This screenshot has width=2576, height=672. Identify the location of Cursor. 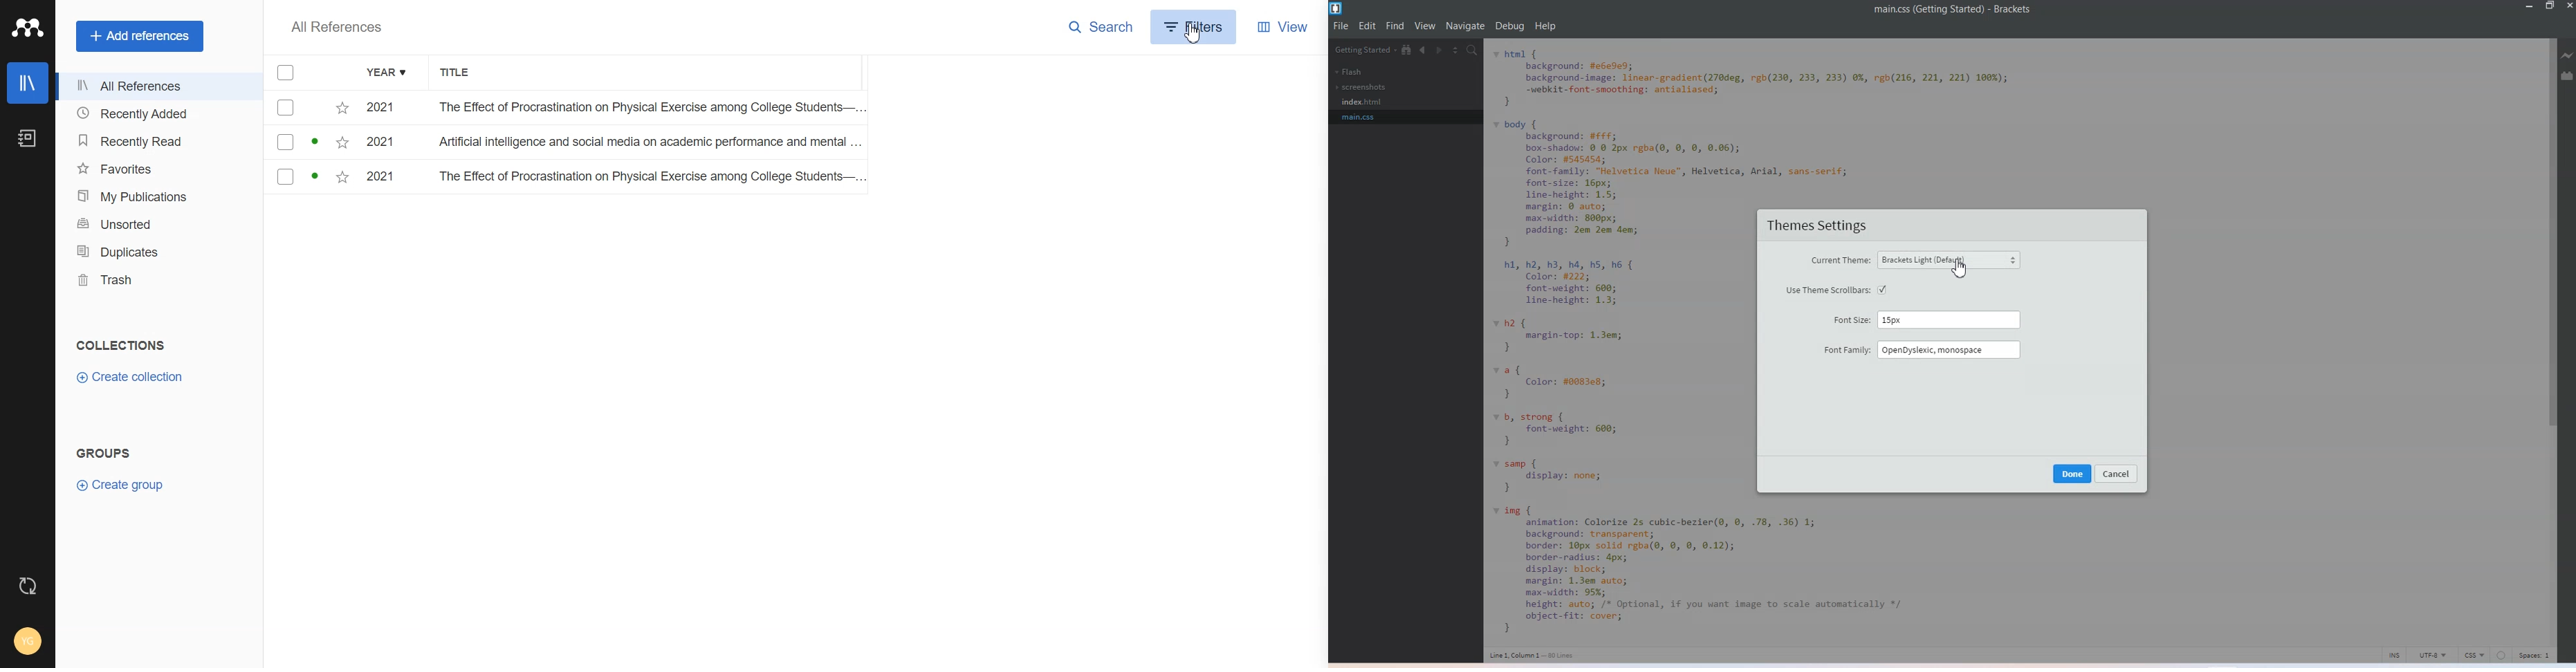
(1192, 35).